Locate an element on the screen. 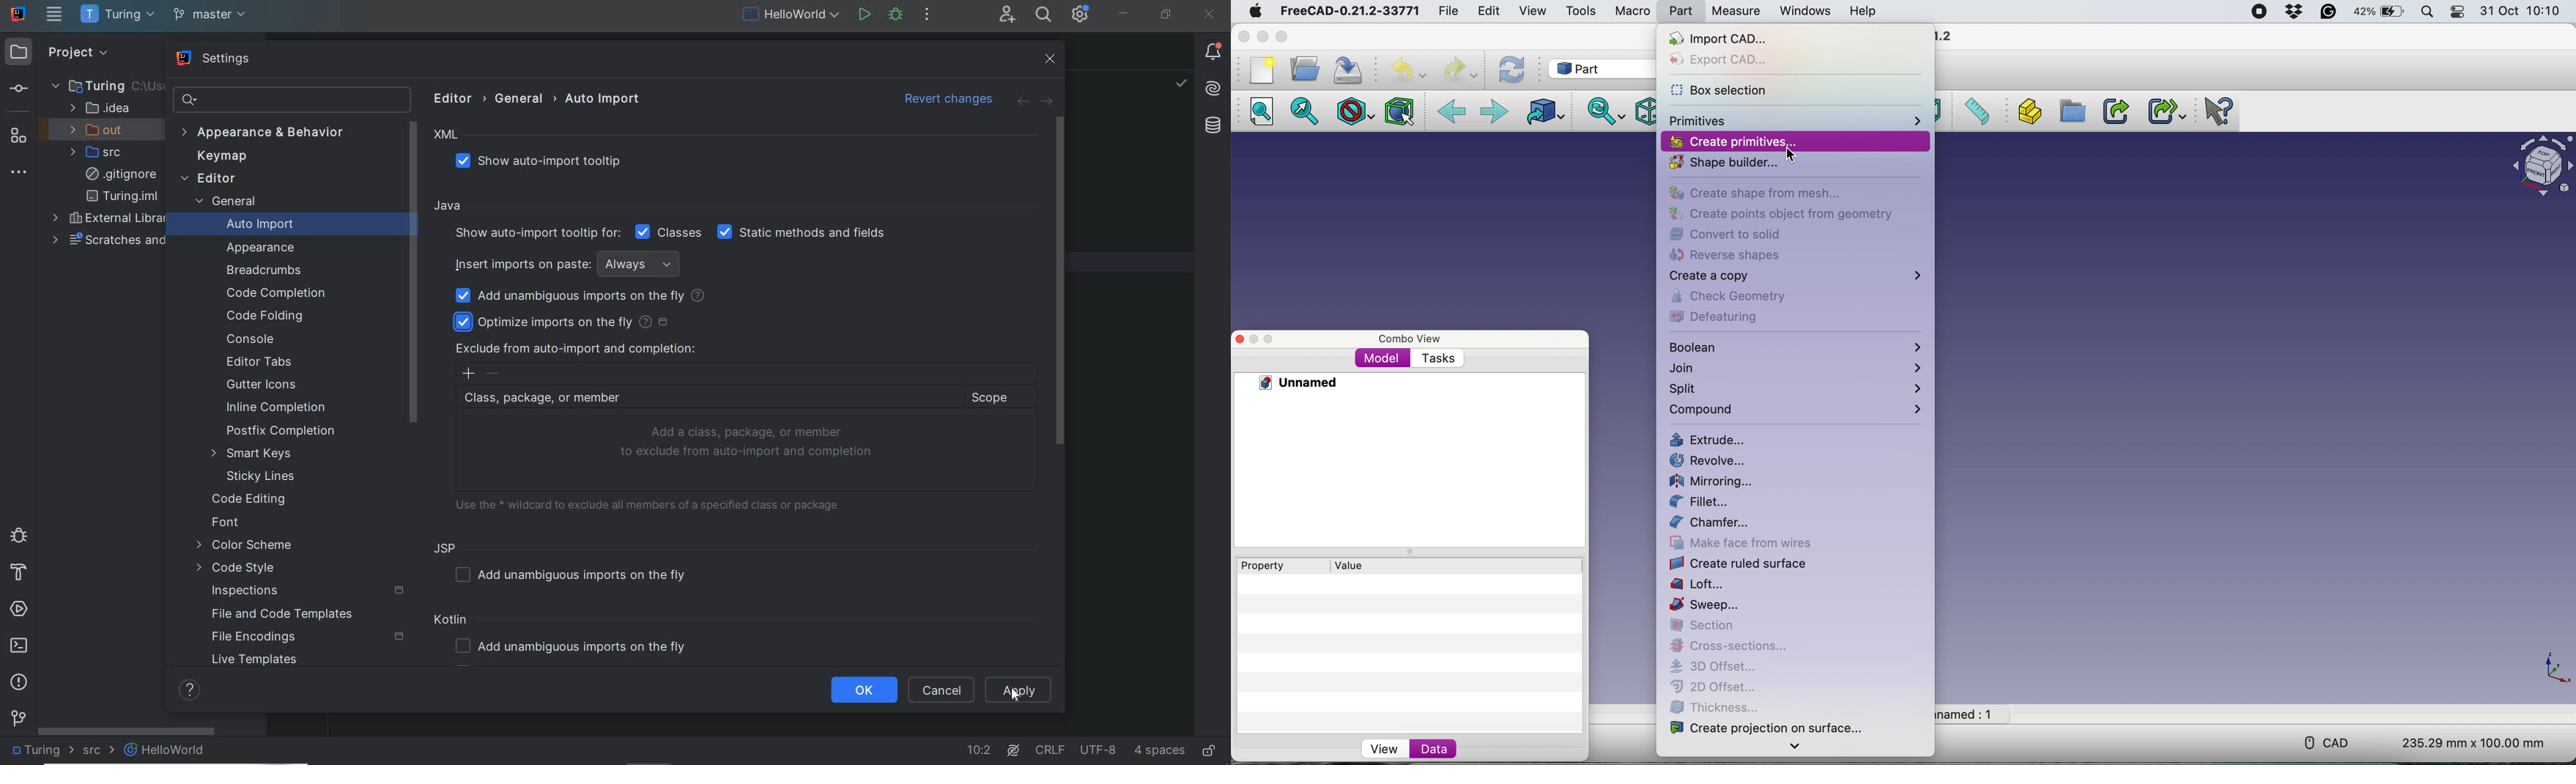 The width and height of the screenshot is (2576, 784). Value is located at coordinates (1352, 565).